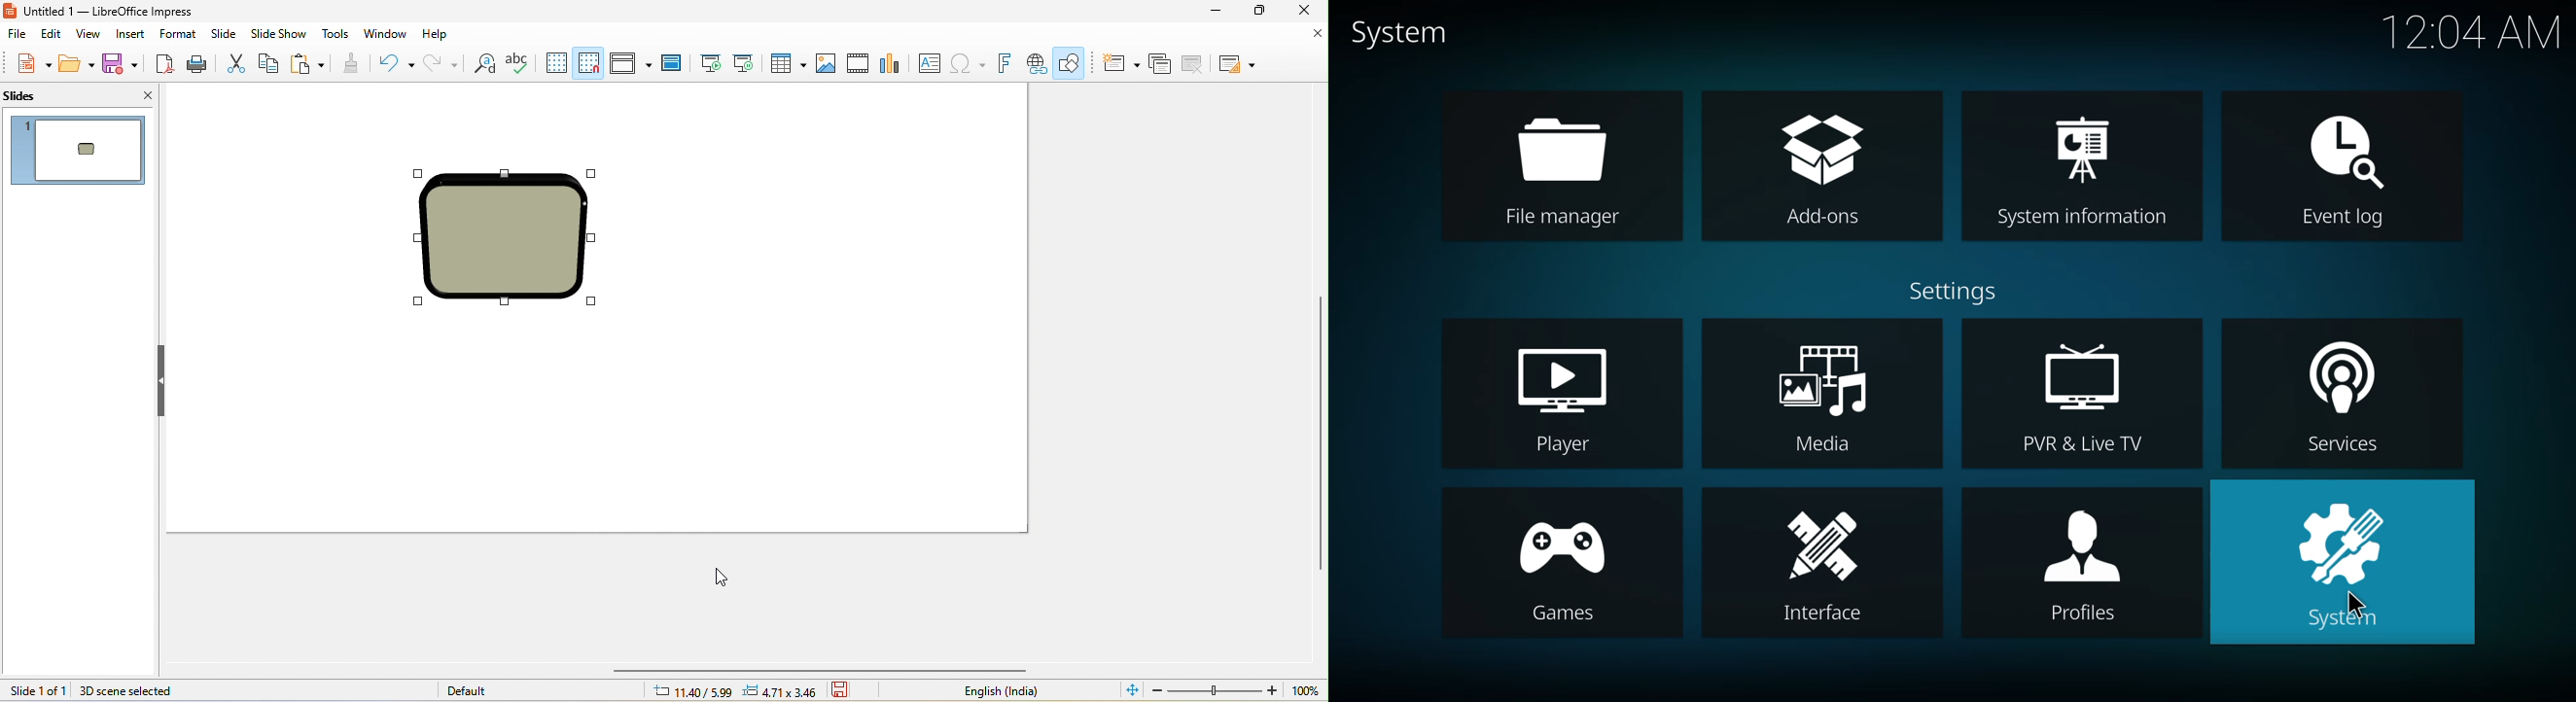  Describe the element at coordinates (440, 36) in the screenshot. I see `help` at that location.